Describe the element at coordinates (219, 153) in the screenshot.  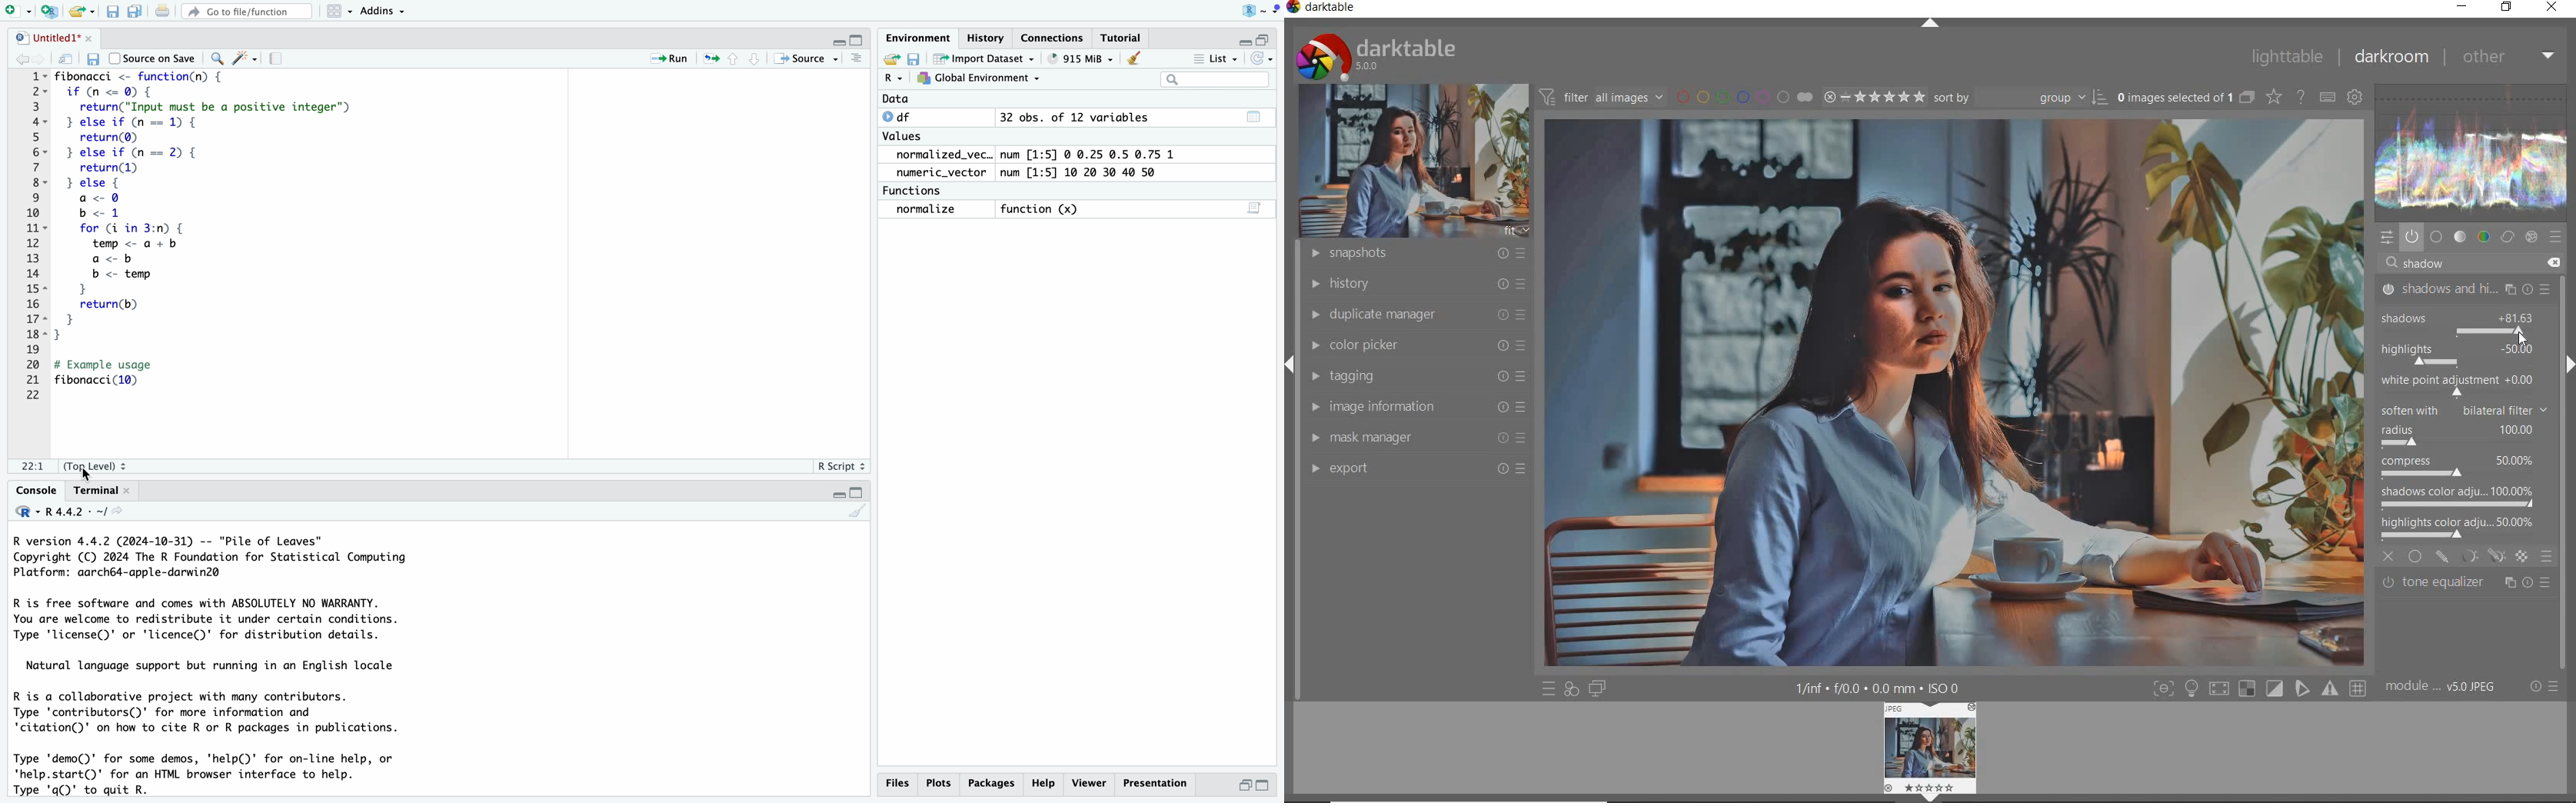
I see `if else loop ` at that location.